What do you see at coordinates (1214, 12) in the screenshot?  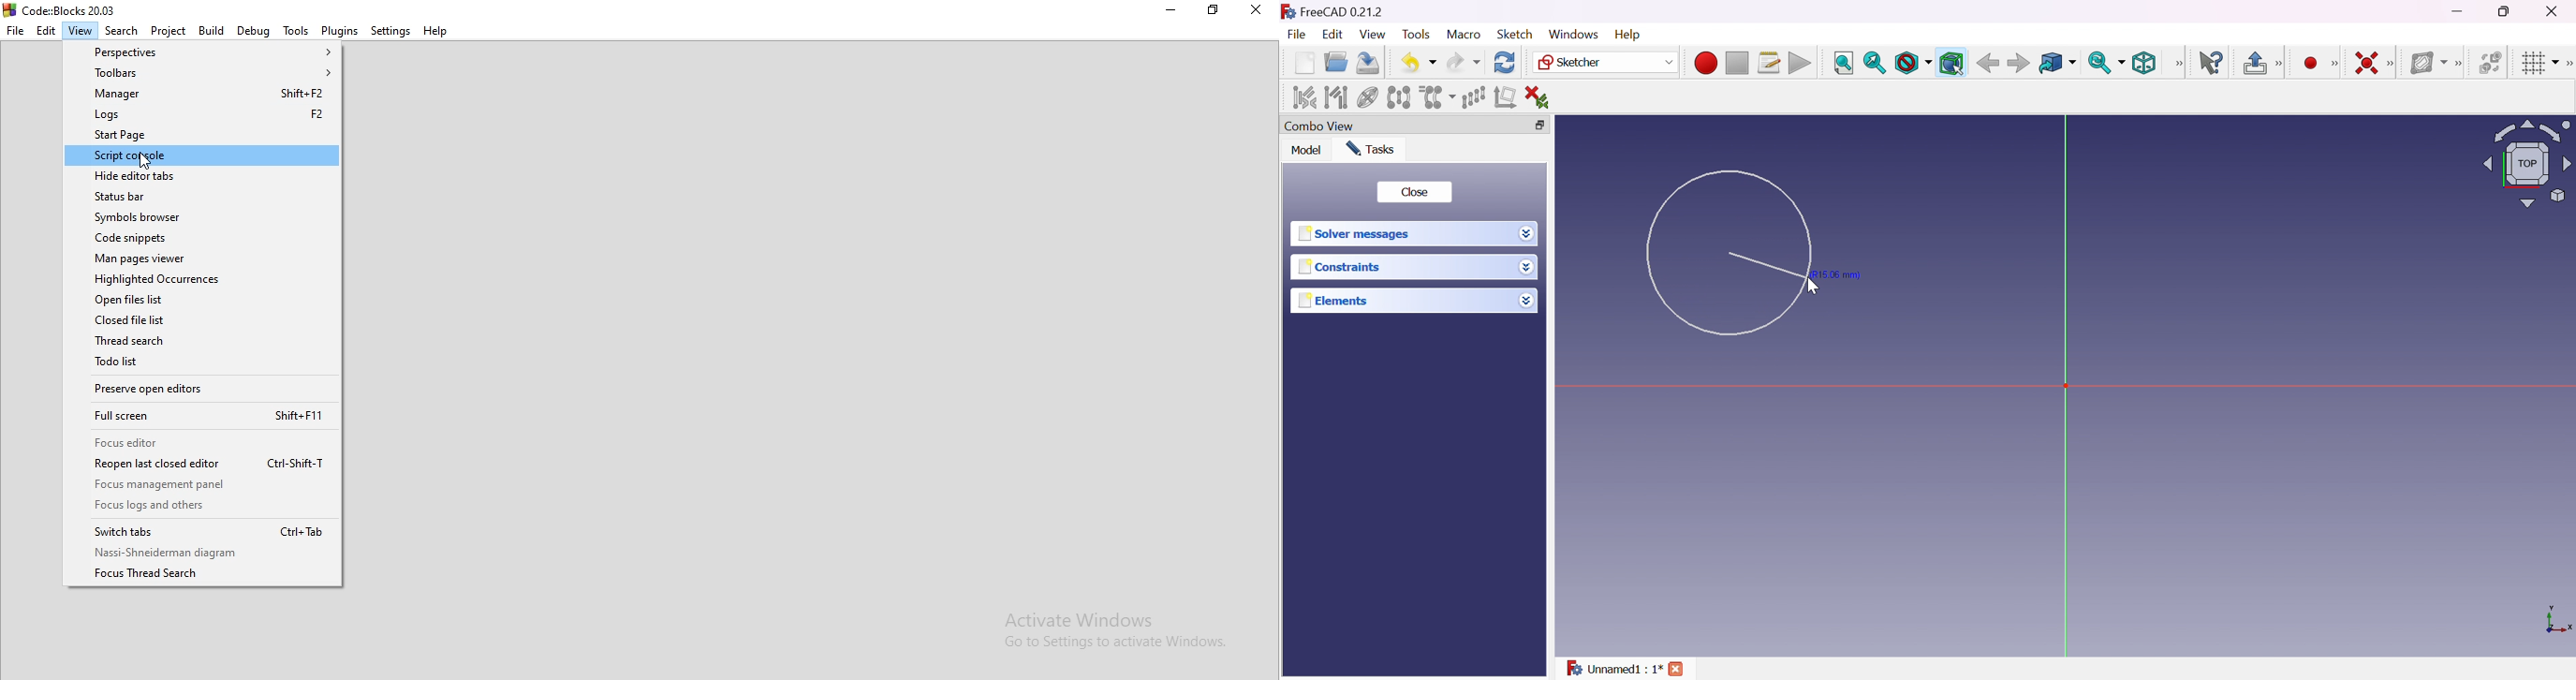 I see `Restore` at bounding box center [1214, 12].